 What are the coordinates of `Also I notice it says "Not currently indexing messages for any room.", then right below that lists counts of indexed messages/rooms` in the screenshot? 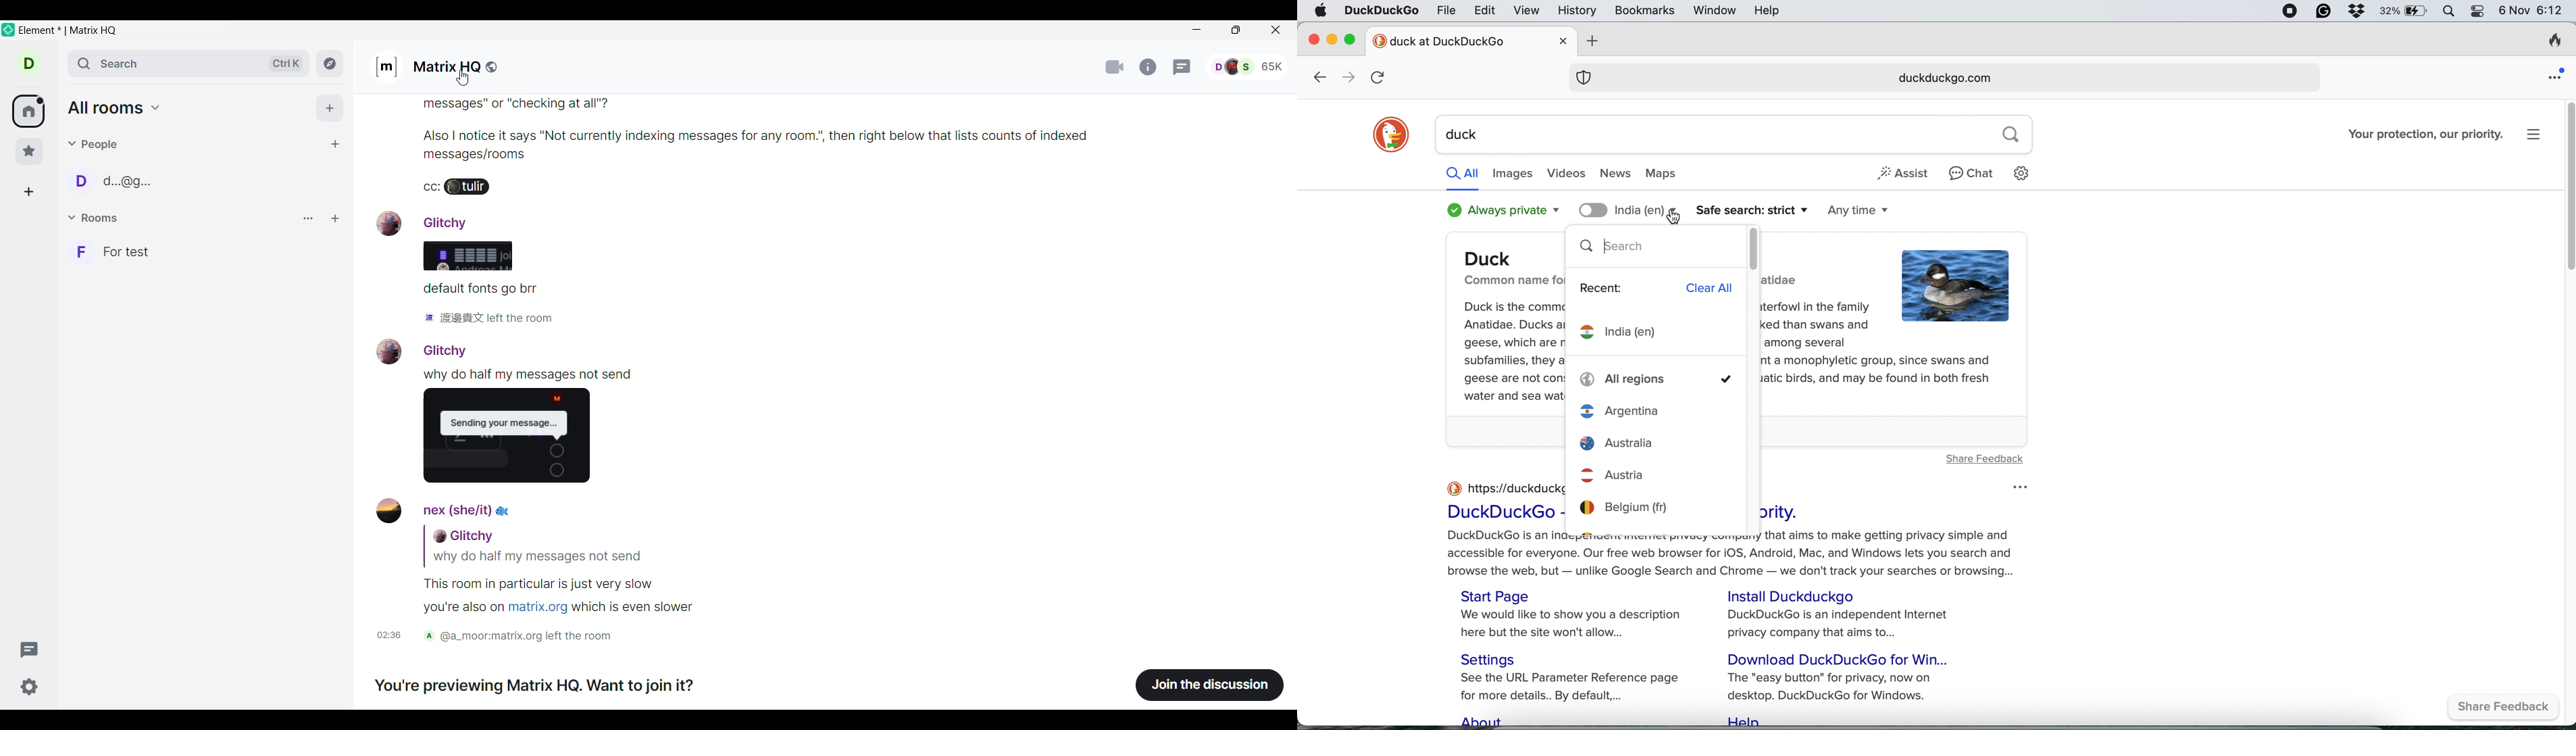 It's located at (617, 143).